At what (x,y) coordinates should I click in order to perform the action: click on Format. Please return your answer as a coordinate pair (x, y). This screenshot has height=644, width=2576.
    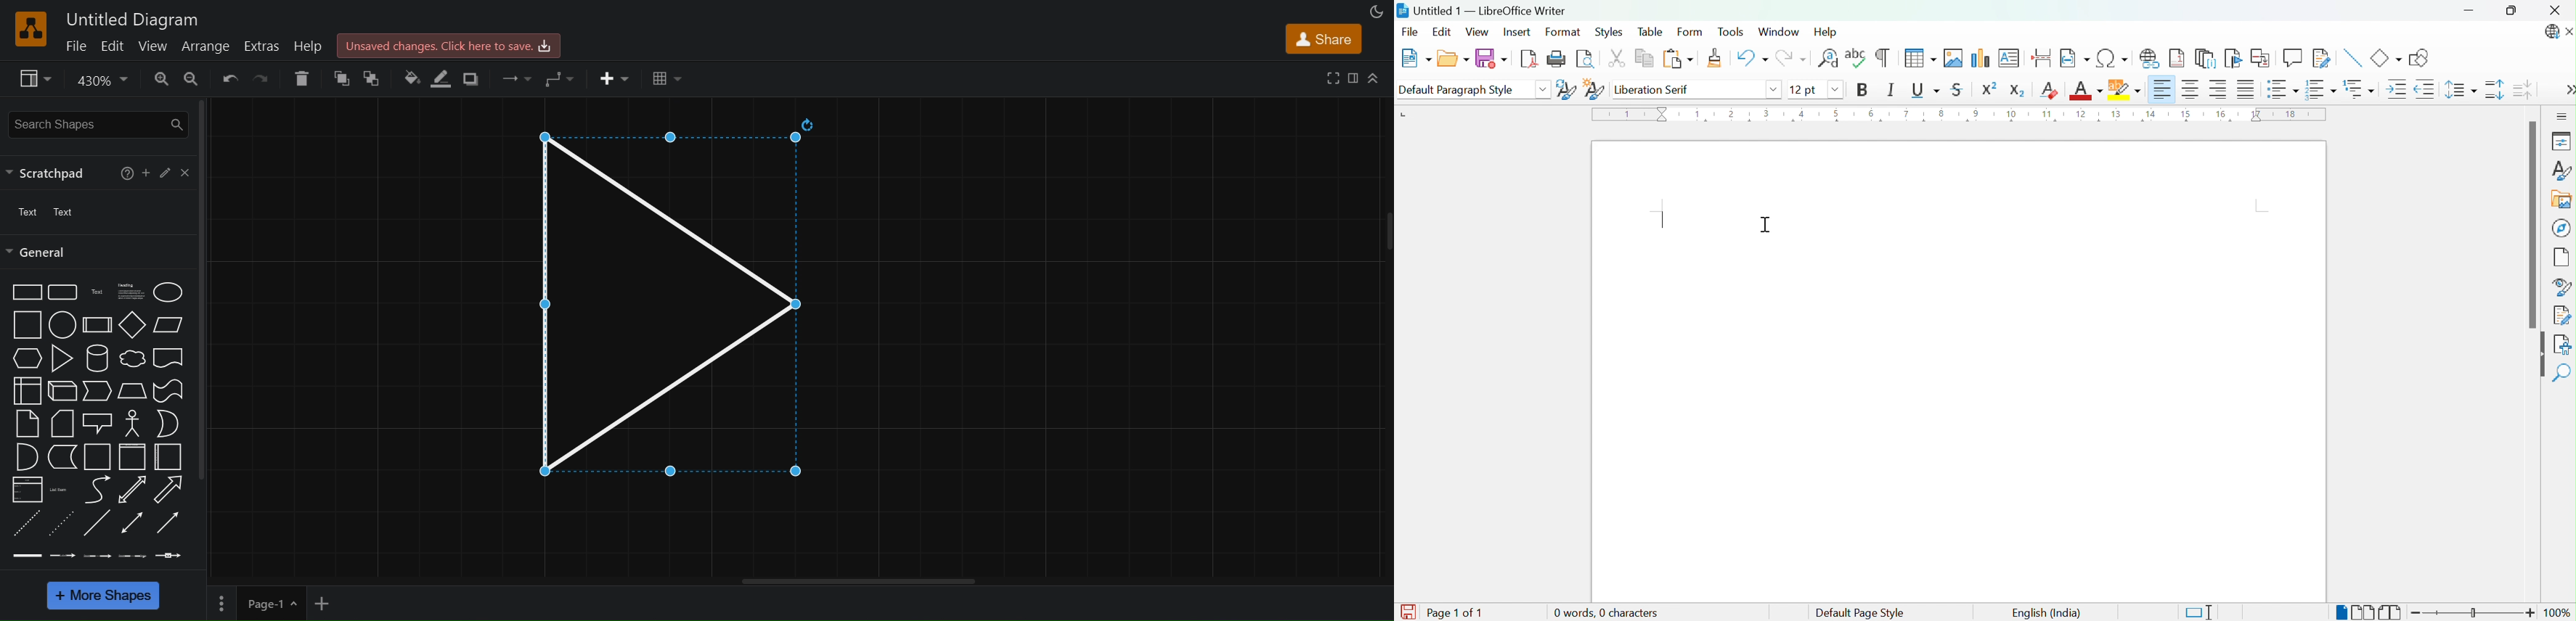
    Looking at the image, I should click on (1562, 33).